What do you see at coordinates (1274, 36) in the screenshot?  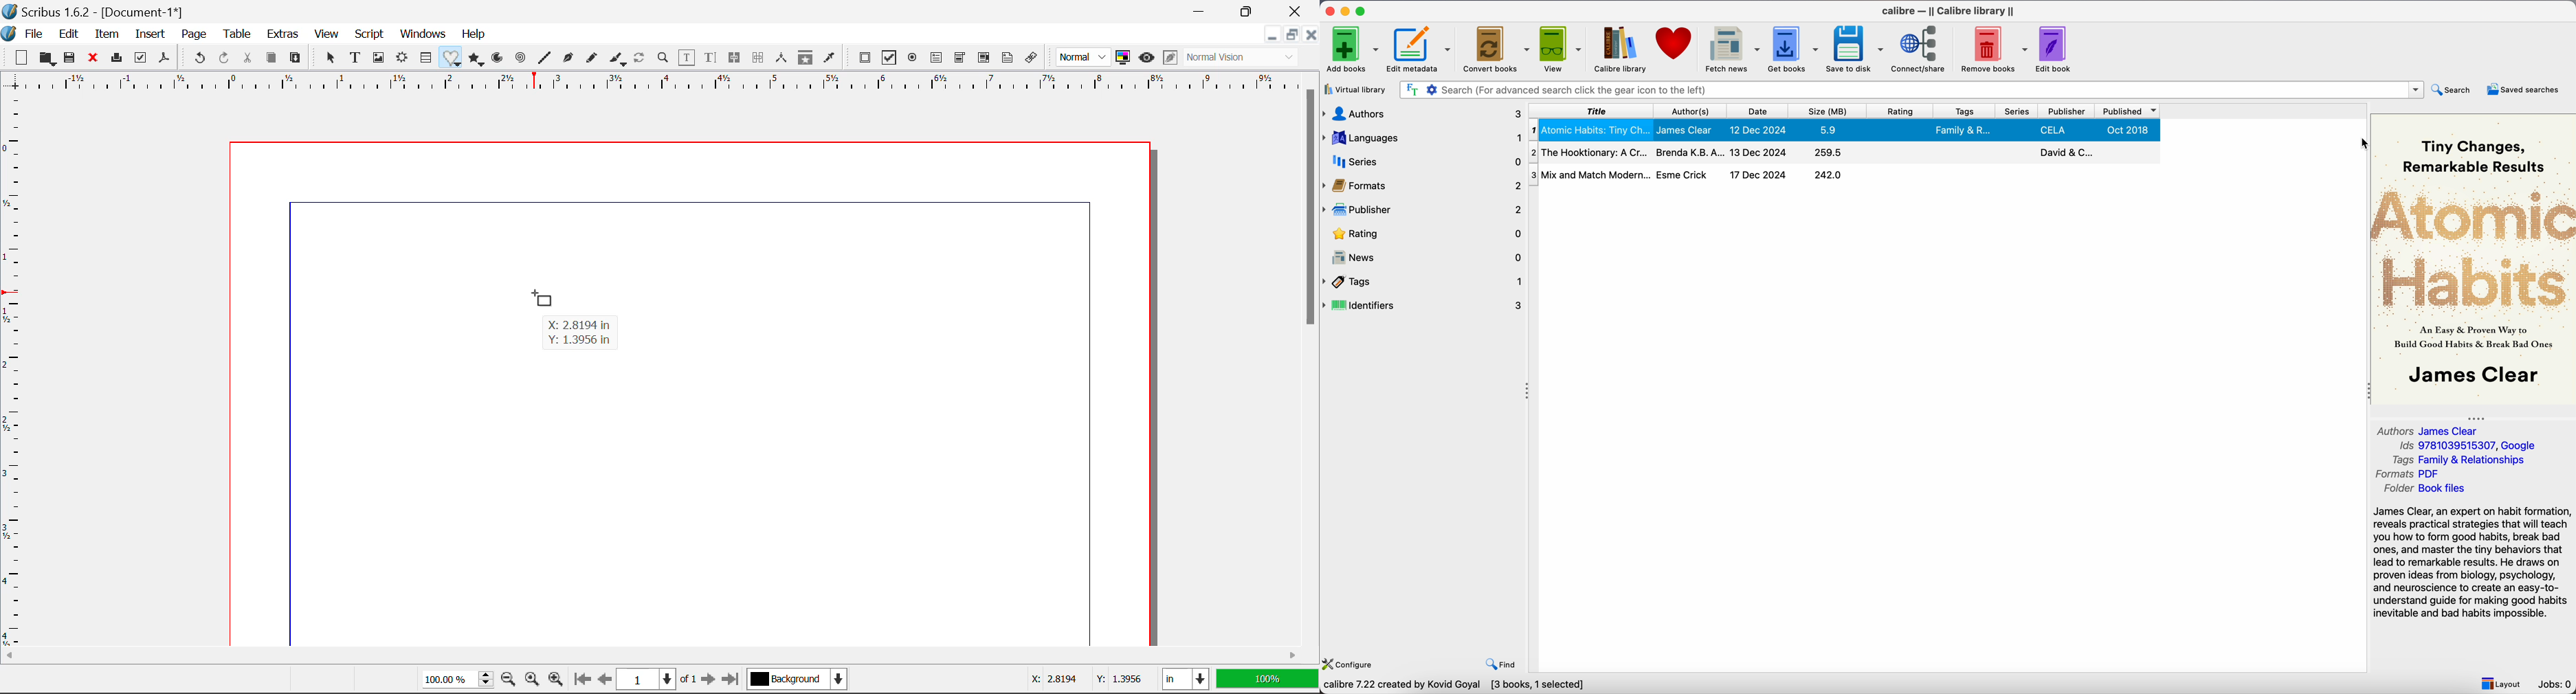 I see `Restore Down` at bounding box center [1274, 36].